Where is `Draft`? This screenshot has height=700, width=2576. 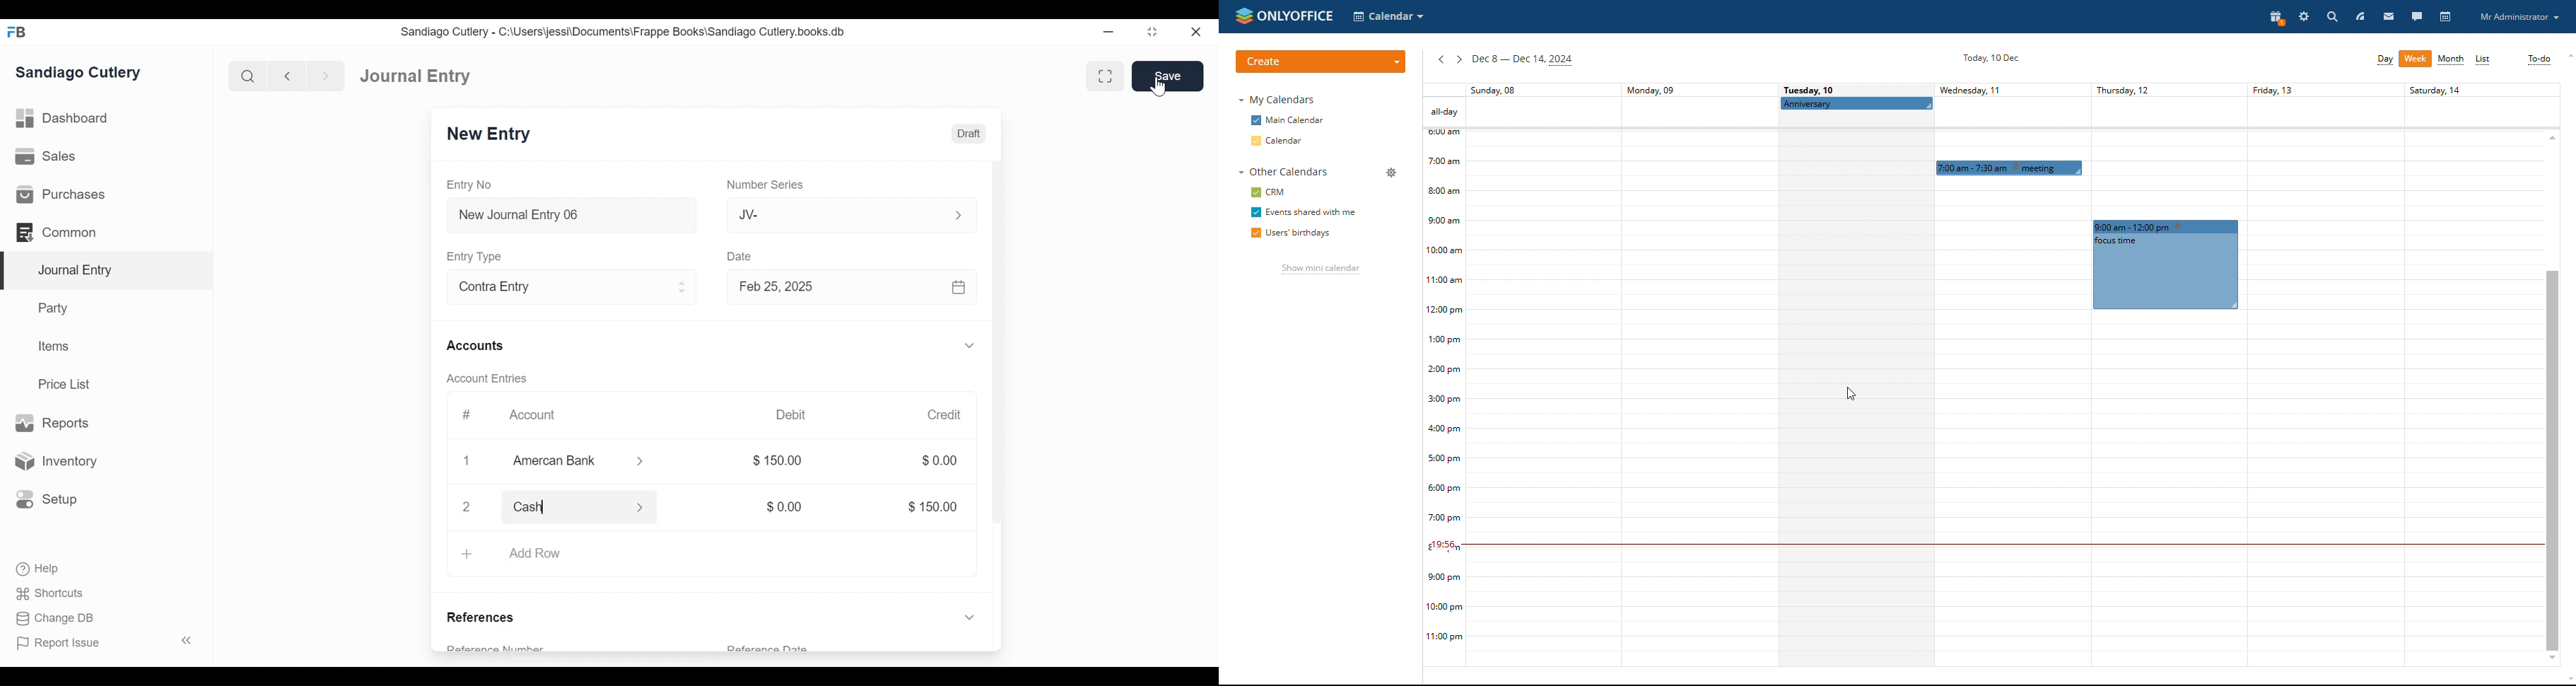 Draft is located at coordinates (969, 134).